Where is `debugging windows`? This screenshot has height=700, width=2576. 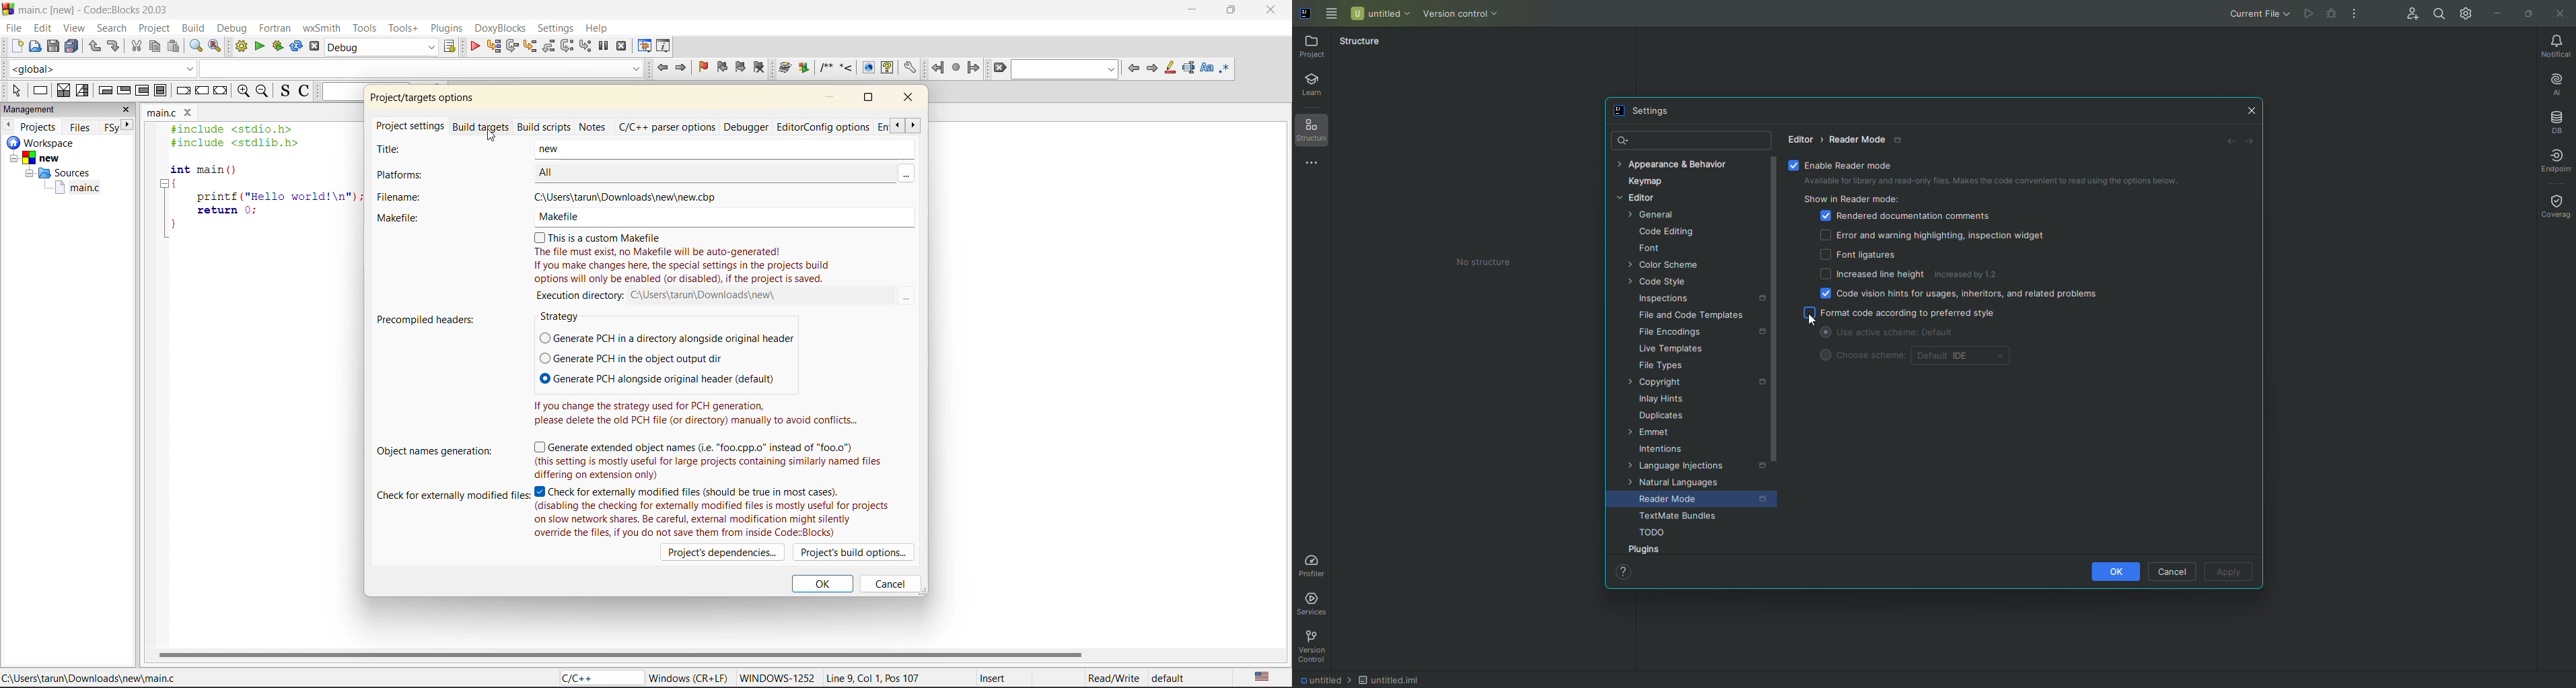
debugging windows is located at coordinates (645, 46).